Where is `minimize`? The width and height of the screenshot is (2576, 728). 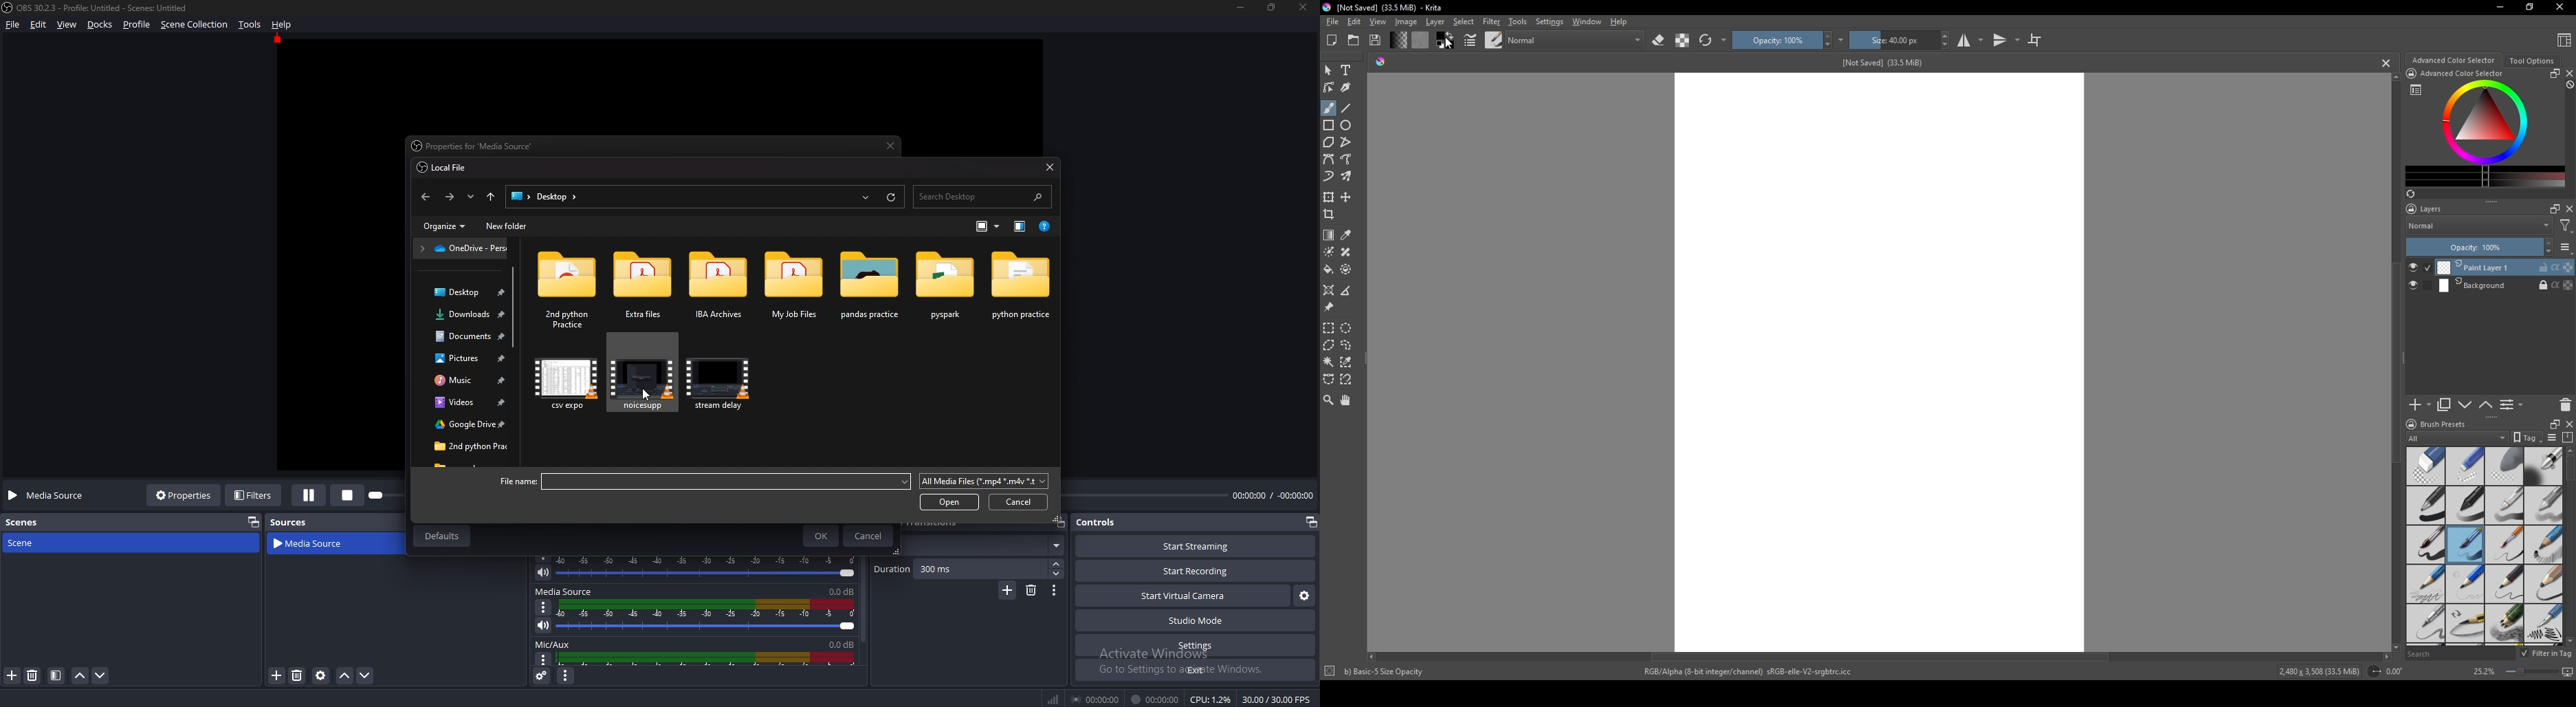
minimize is located at coordinates (2501, 7).